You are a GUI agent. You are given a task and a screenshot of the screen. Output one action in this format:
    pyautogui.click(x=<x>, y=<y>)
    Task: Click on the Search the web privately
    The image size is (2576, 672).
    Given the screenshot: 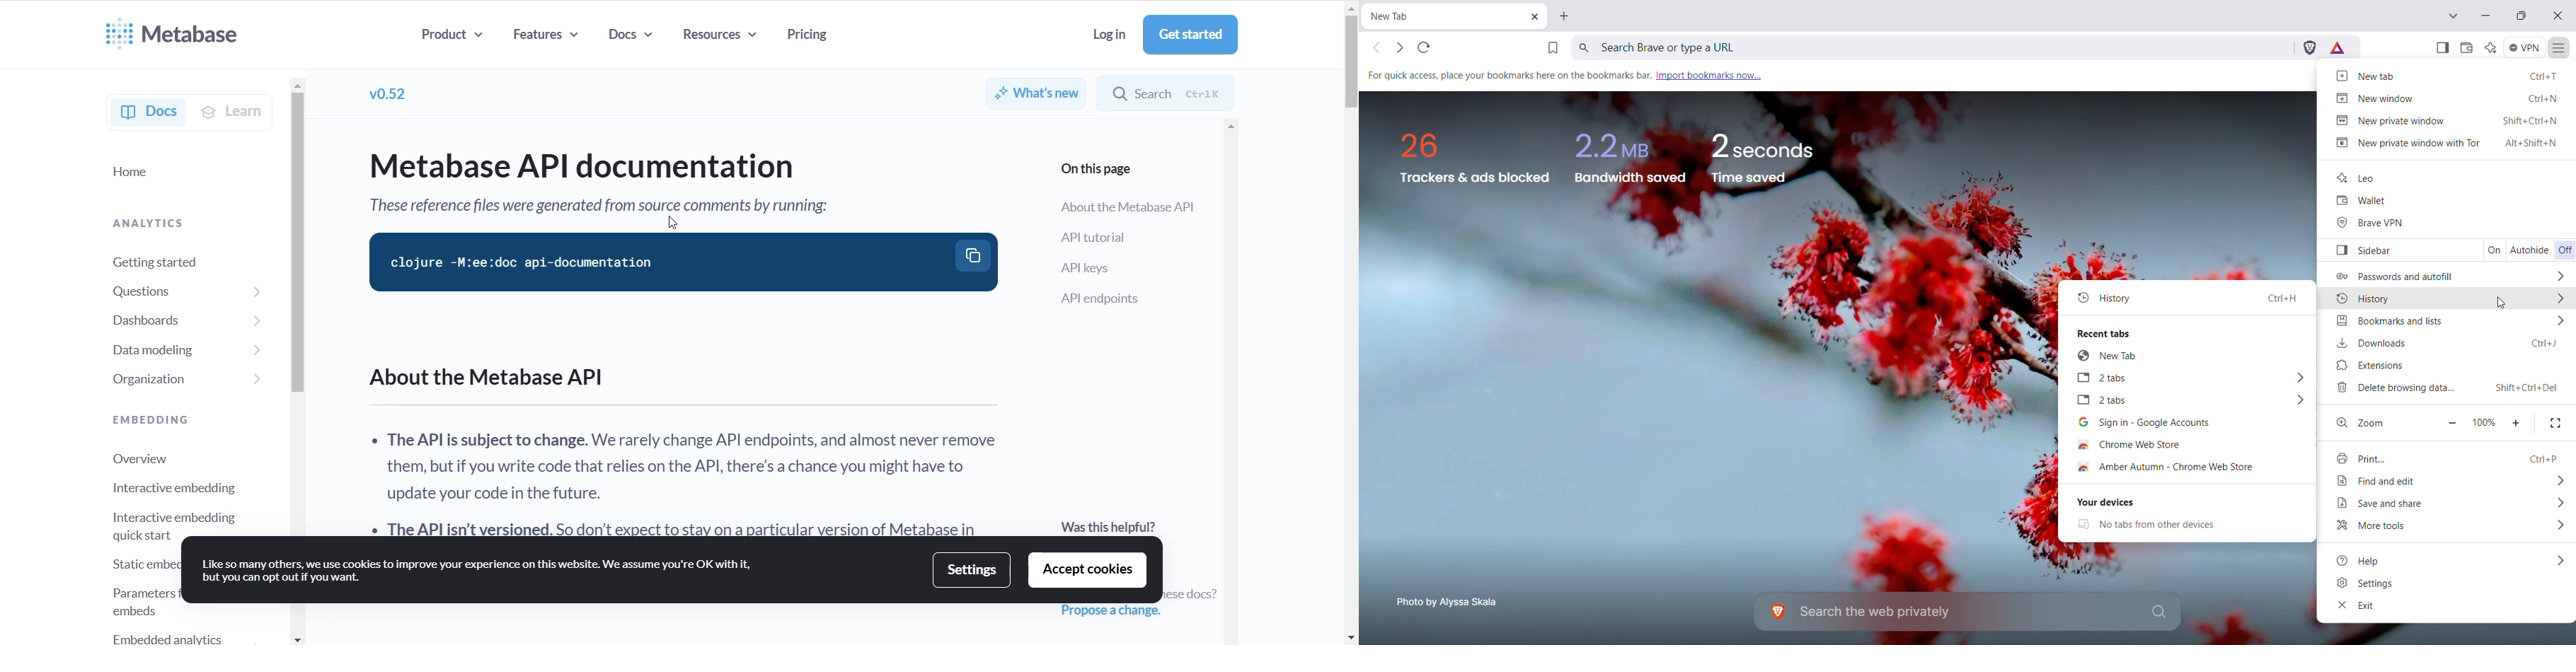 What is the action you would take?
    pyautogui.click(x=1971, y=612)
    